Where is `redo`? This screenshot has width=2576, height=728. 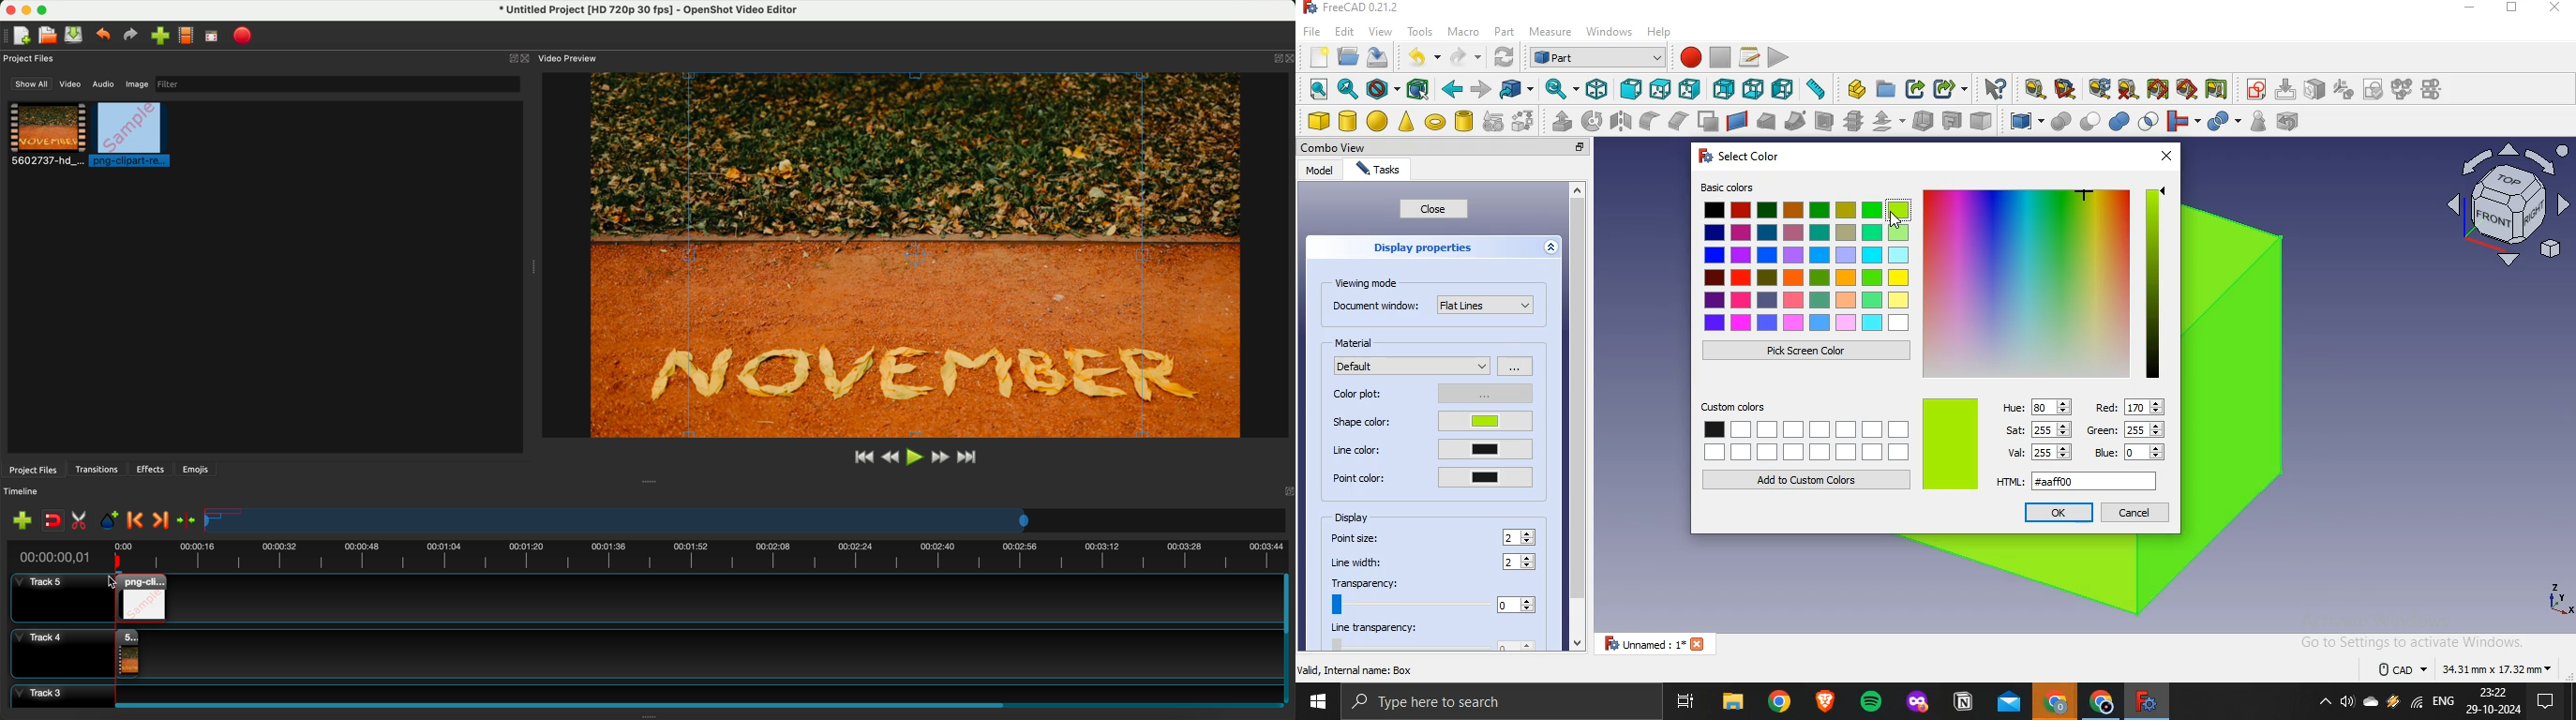
redo is located at coordinates (133, 36).